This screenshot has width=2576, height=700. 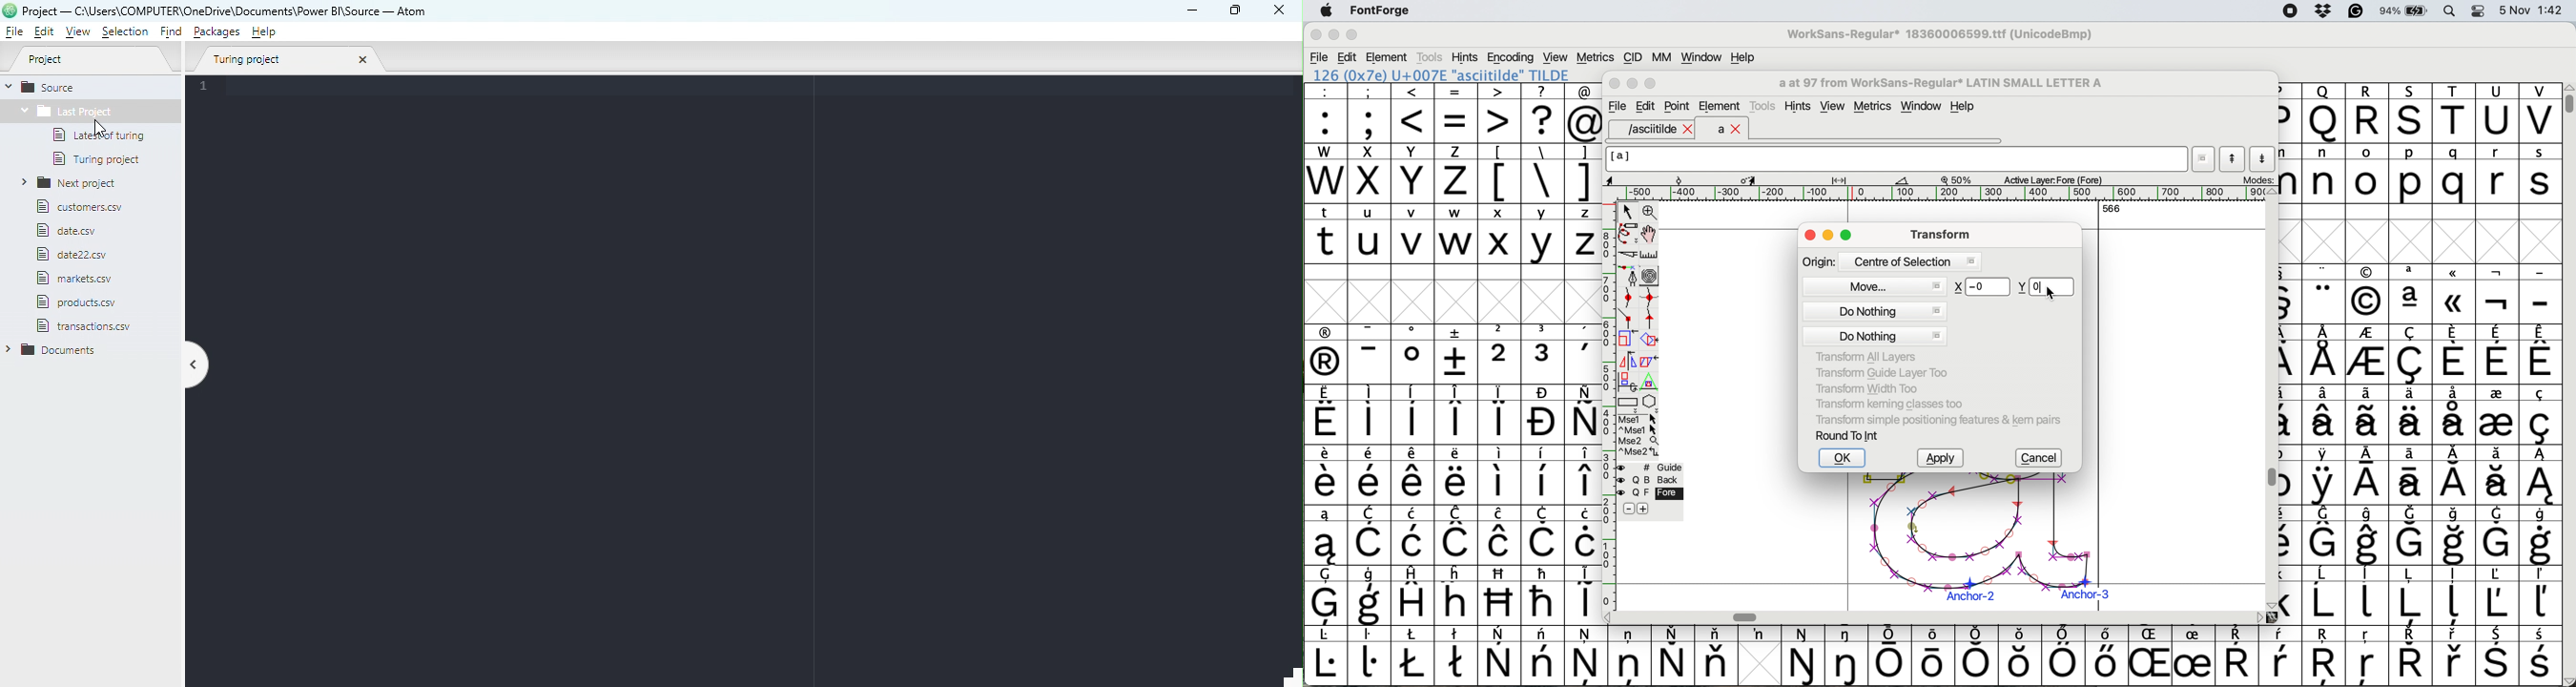 I want to click on symbol, so click(x=1583, y=414).